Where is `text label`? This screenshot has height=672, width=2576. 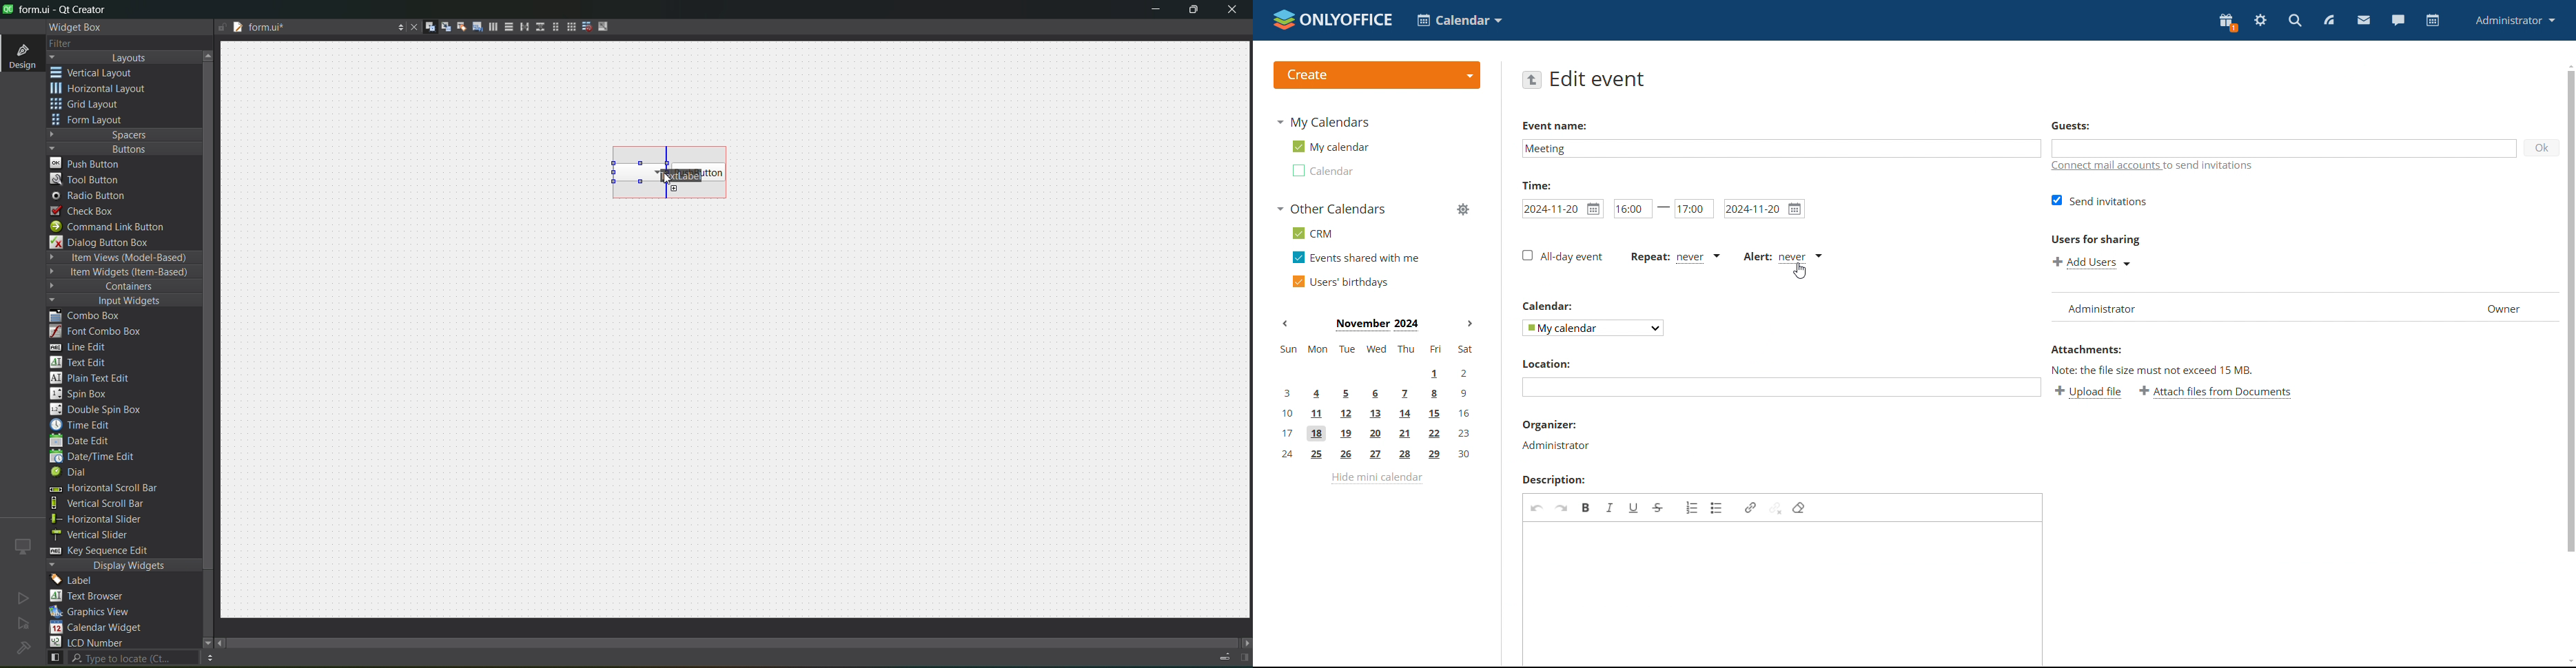 text label is located at coordinates (676, 174).